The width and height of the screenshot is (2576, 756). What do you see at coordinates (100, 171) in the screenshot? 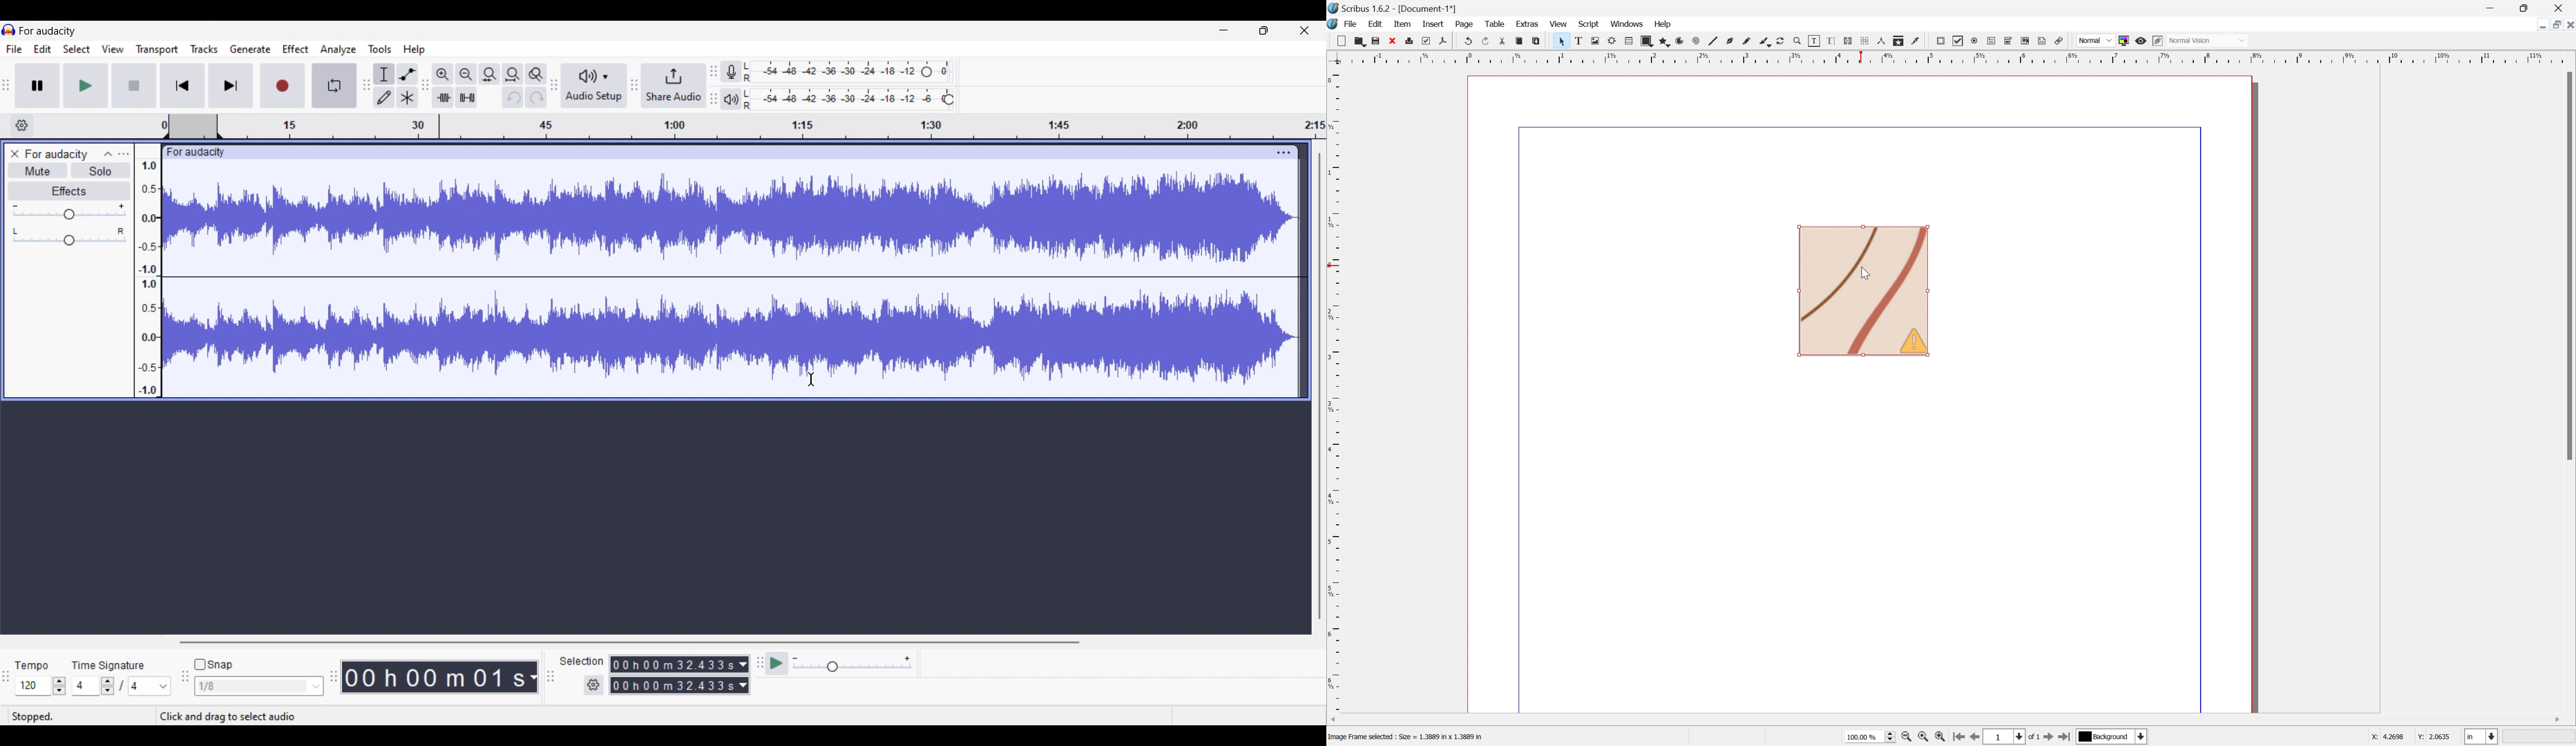
I see `Solo` at bounding box center [100, 171].